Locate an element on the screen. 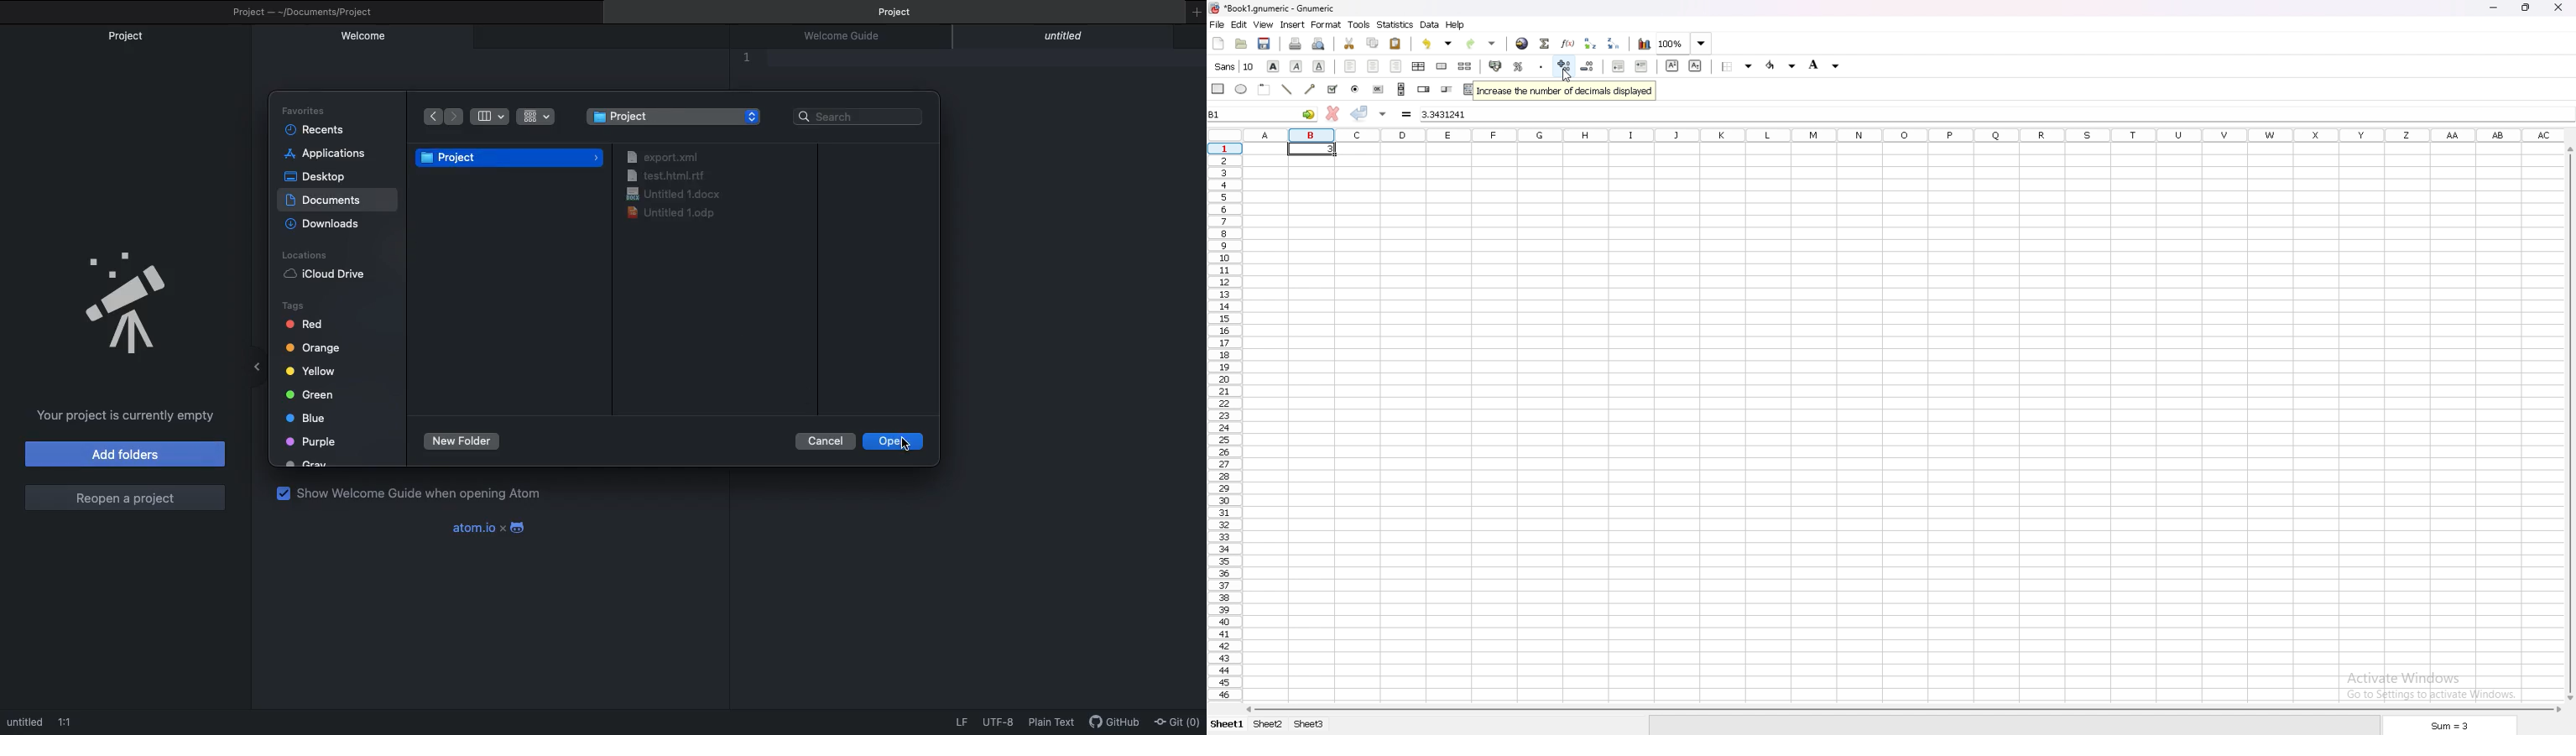 This screenshot has height=756, width=2576. undo is located at coordinates (1439, 43).